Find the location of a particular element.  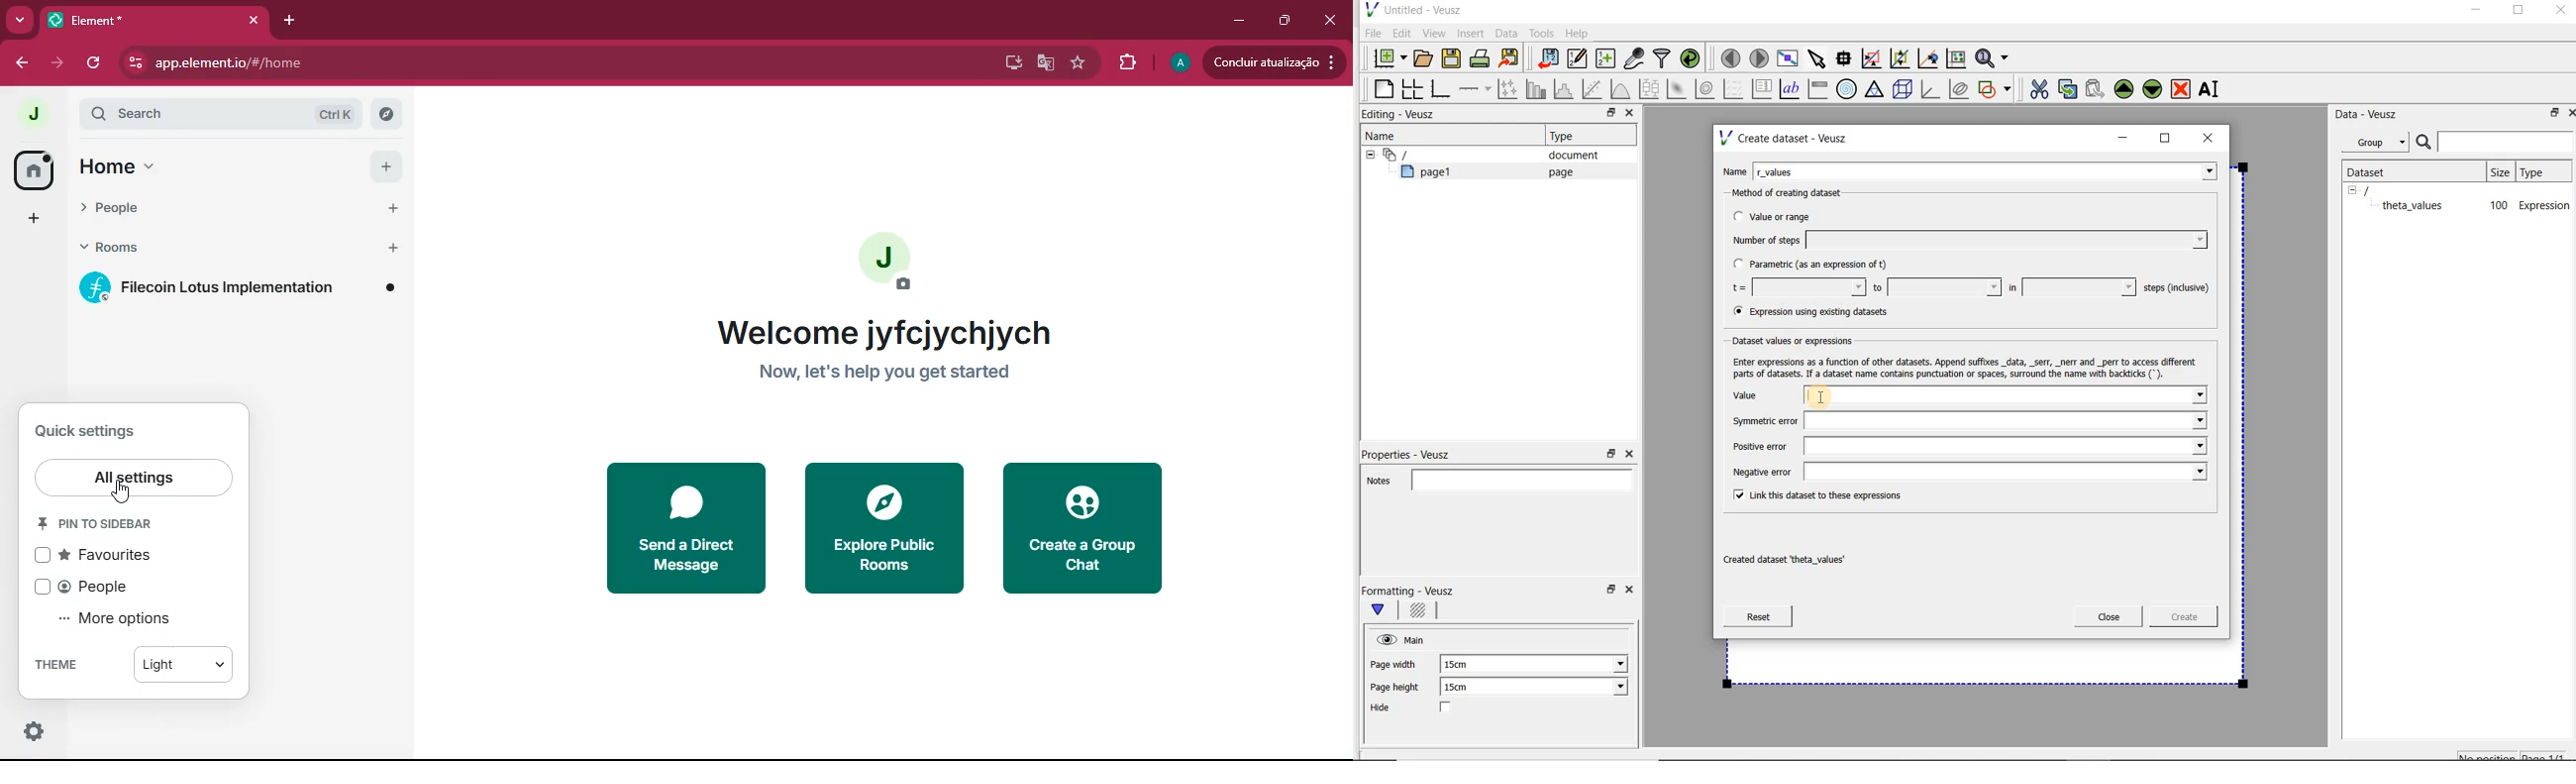

Plot points with lines and error bars is located at coordinates (1509, 88).